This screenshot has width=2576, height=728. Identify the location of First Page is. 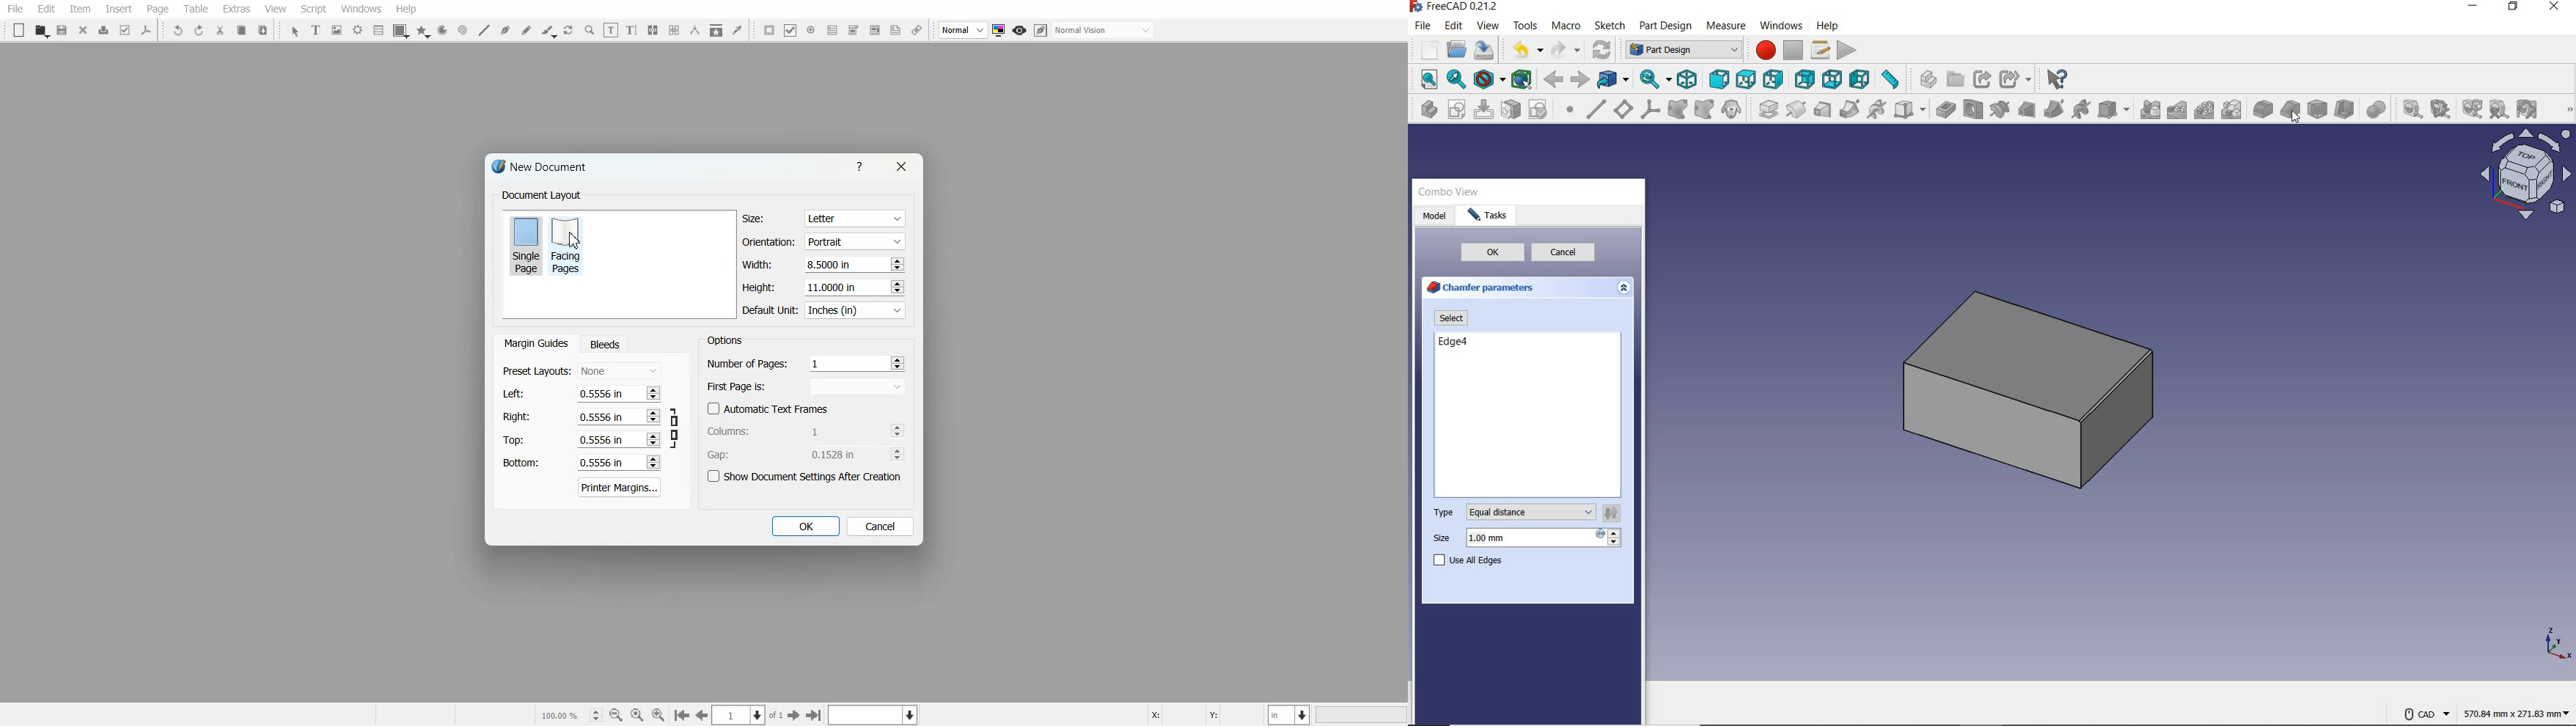
(807, 386).